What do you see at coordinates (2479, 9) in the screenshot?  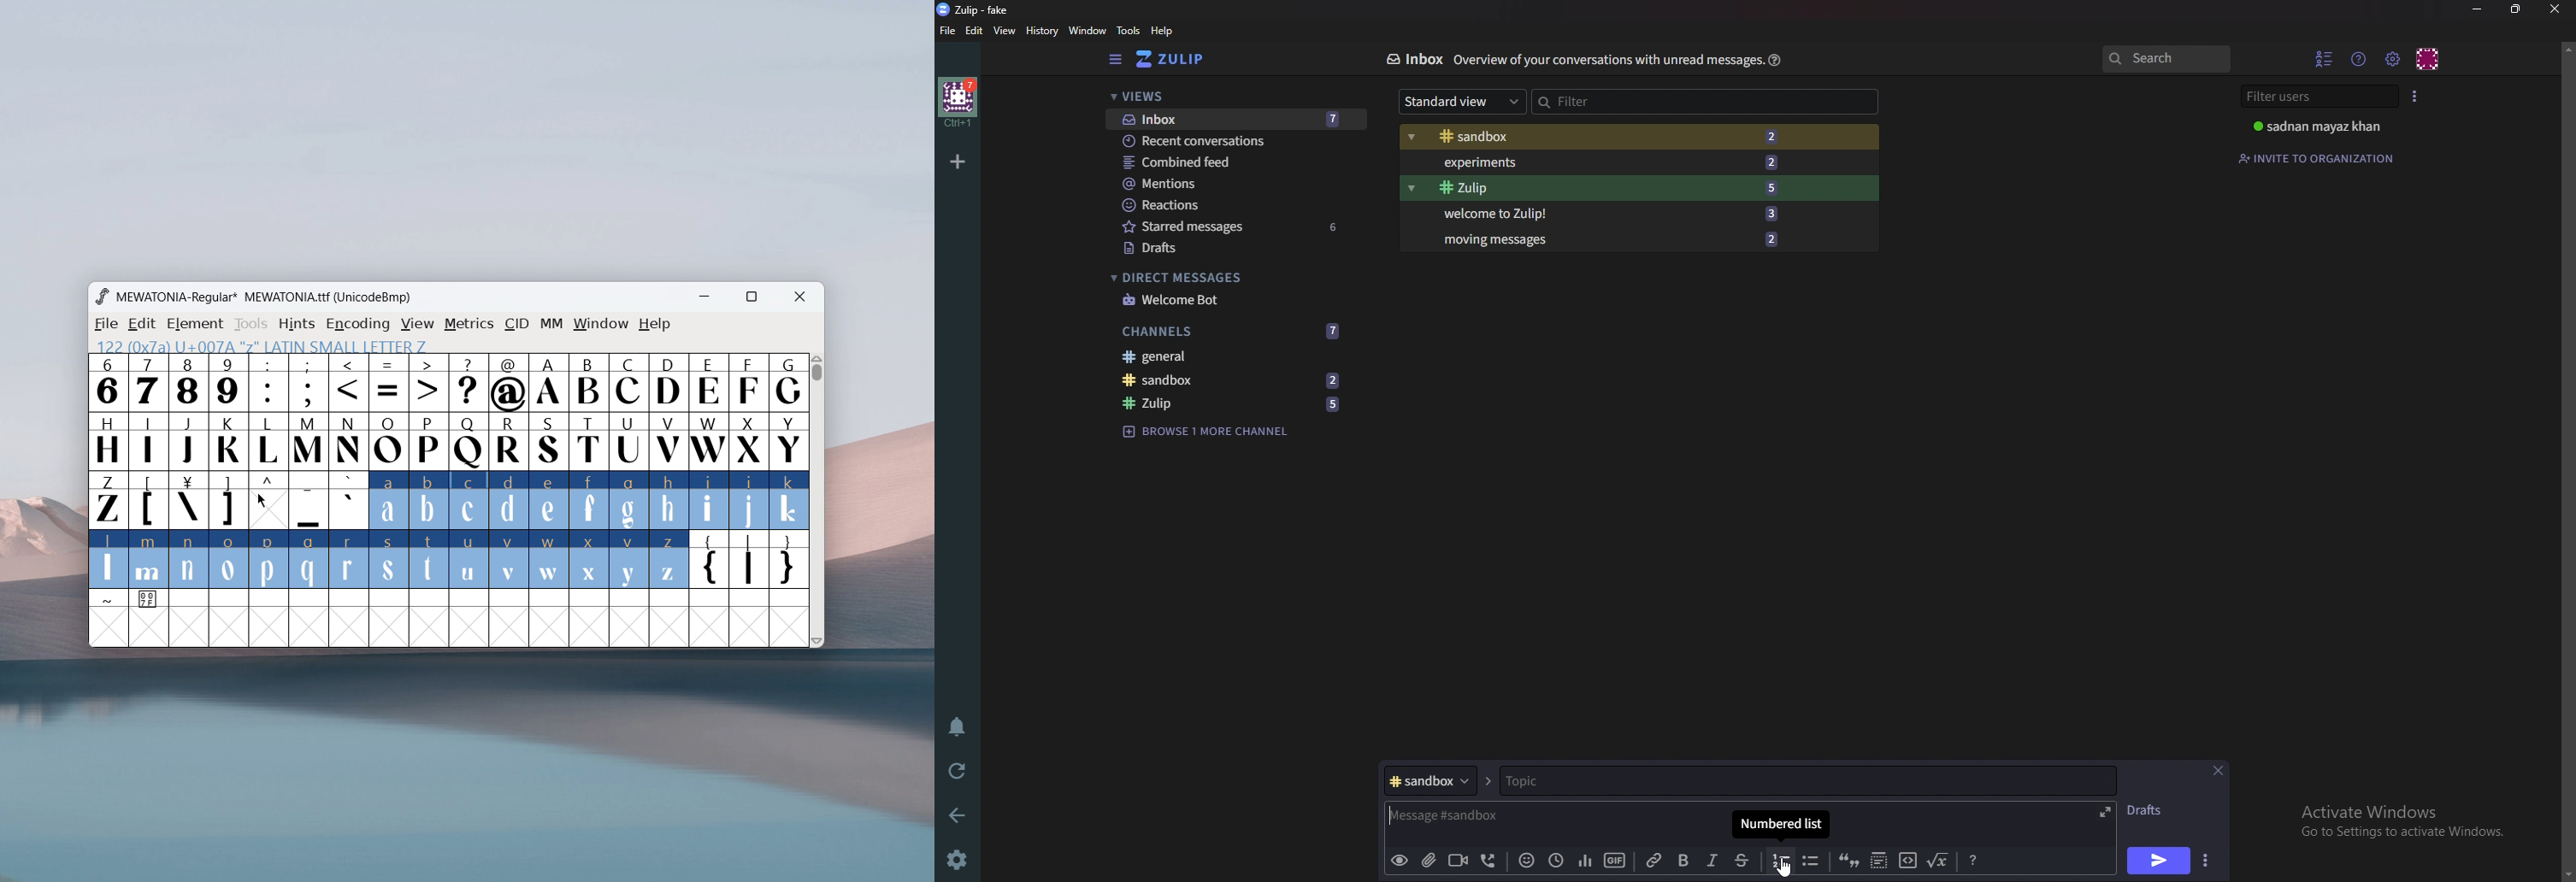 I see `Minimize` at bounding box center [2479, 9].